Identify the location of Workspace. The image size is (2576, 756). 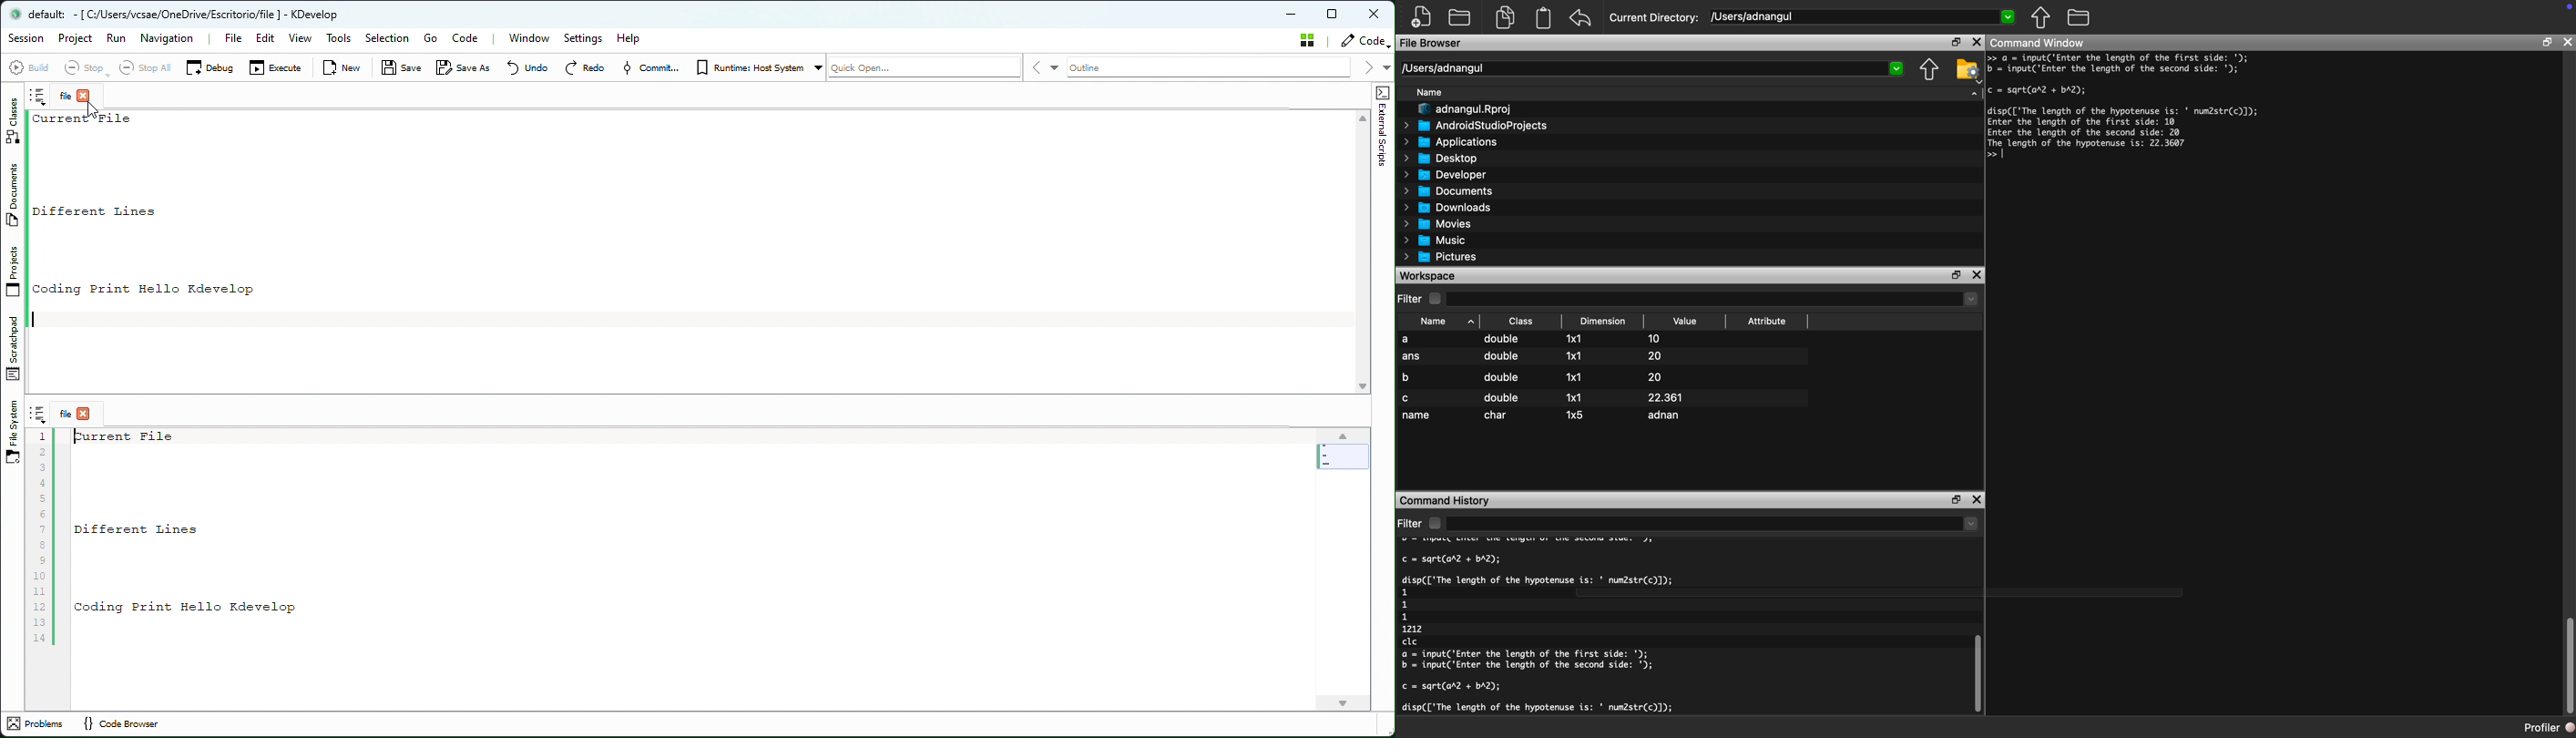
(1430, 276).